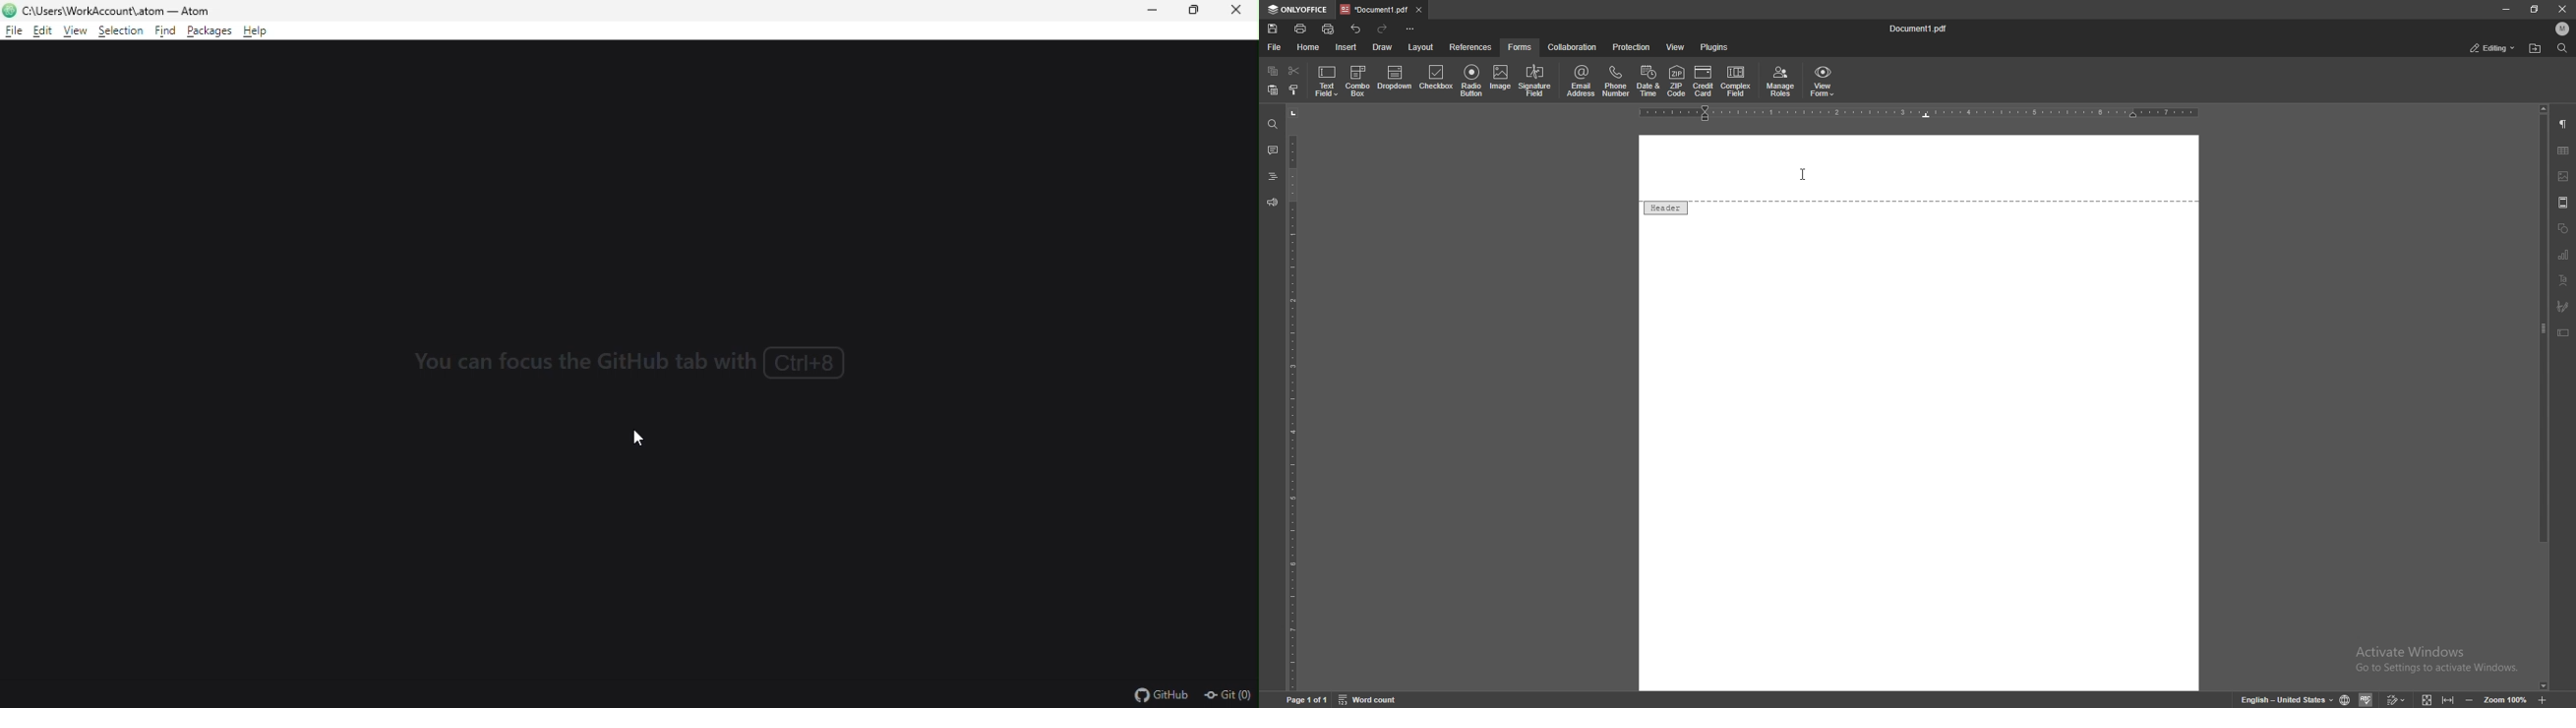 The image size is (2576, 728). Describe the element at coordinates (1715, 47) in the screenshot. I see `plugins` at that location.